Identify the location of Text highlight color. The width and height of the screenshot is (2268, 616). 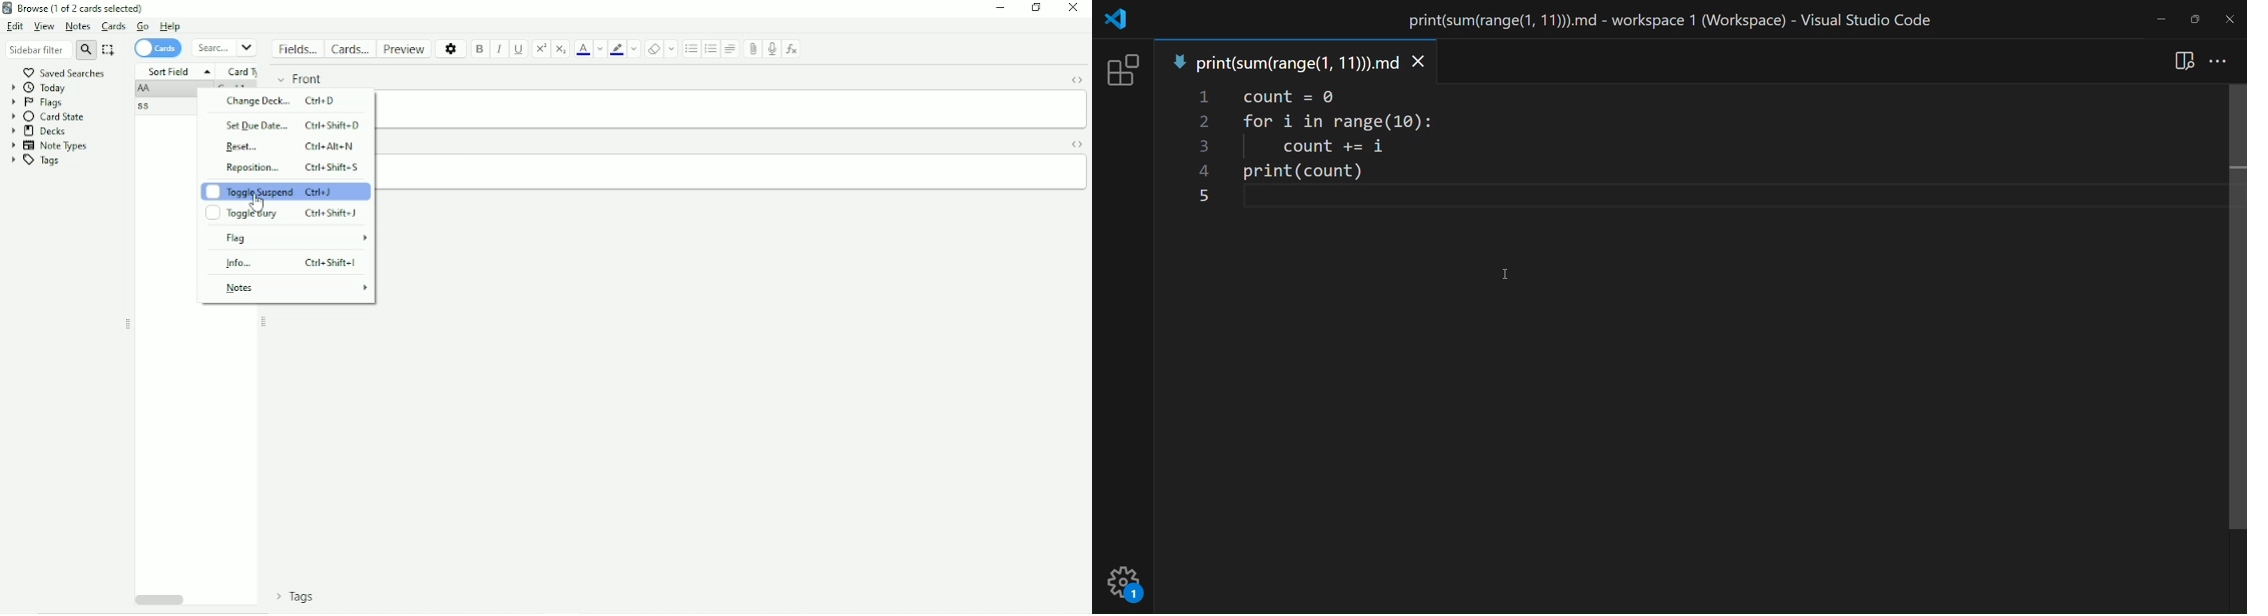
(617, 50).